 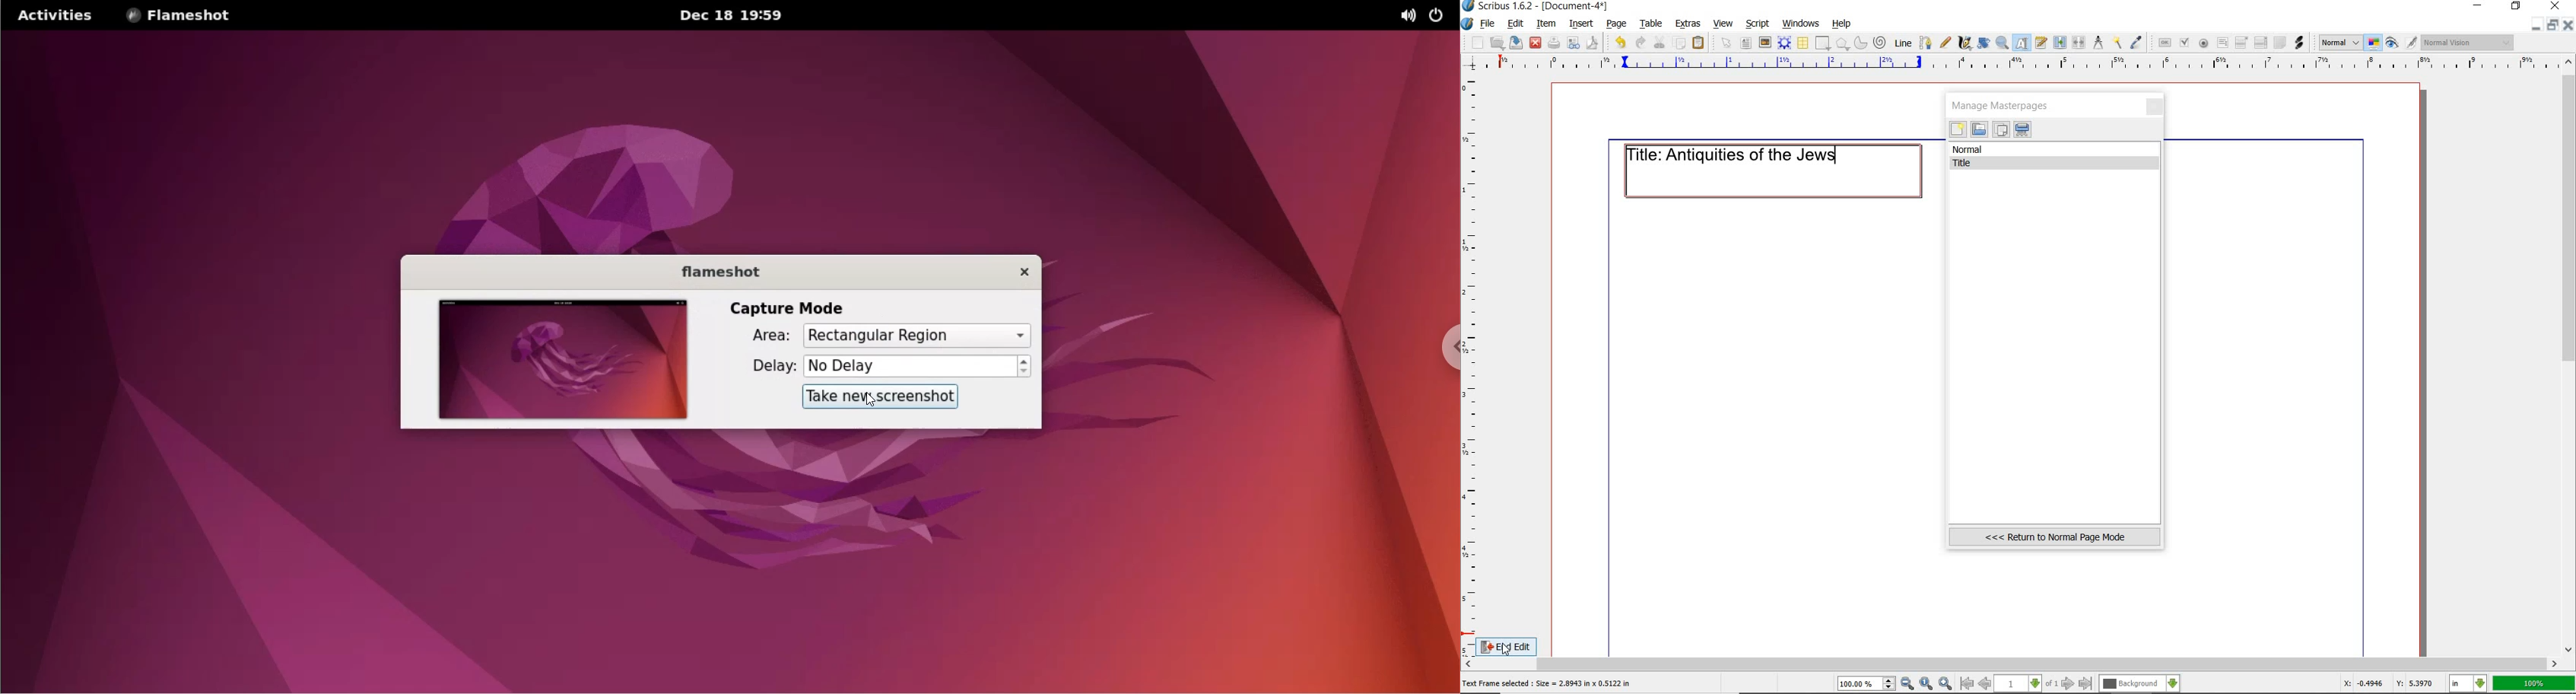 What do you see at coordinates (2555, 25) in the screenshot?
I see `restore` at bounding box center [2555, 25].